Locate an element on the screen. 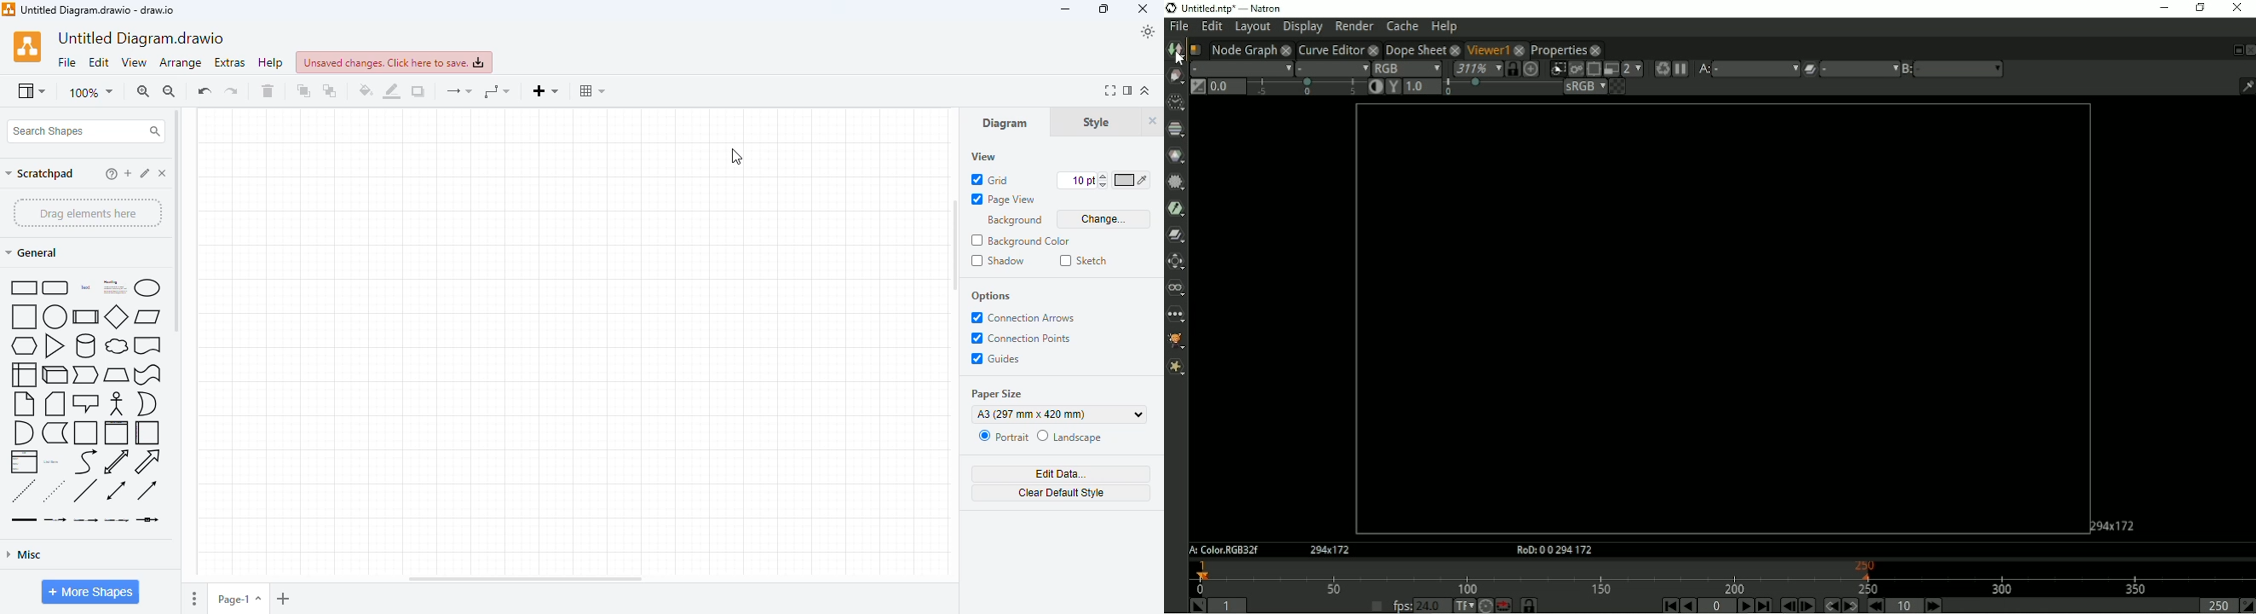  tape is located at coordinates (148, 375).